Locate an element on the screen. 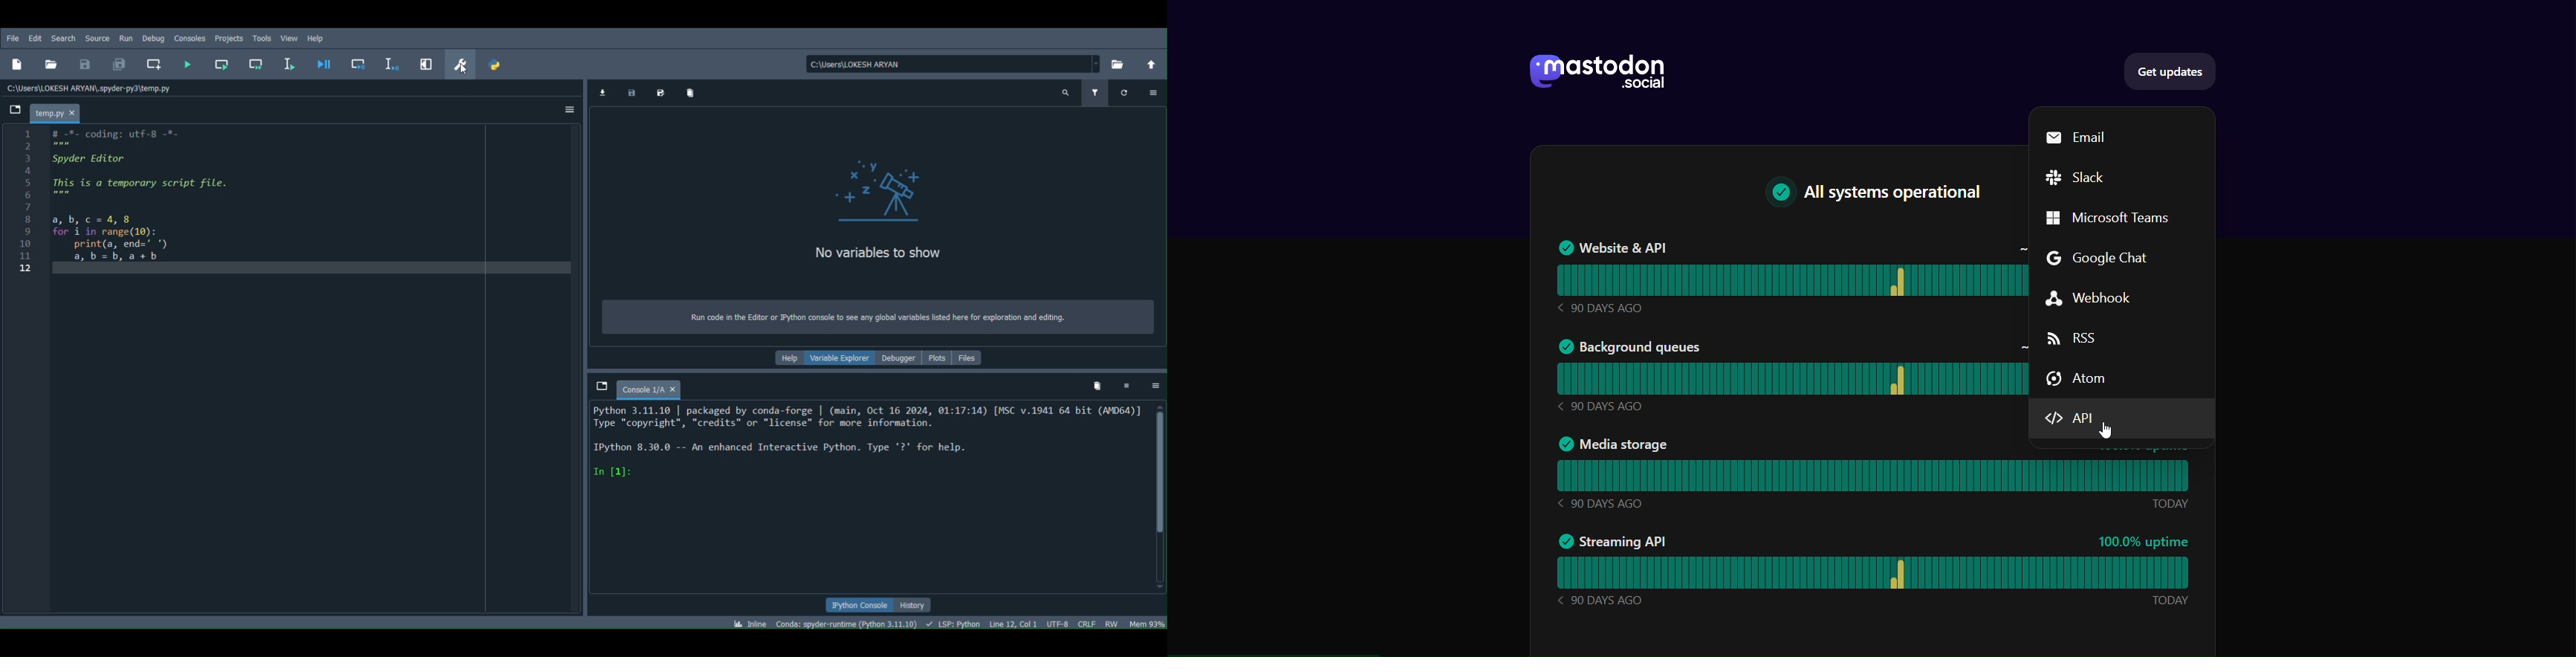 Image resolution: width=2576 pixels, height=672 pixels. Scrollbar is located at coordinates (1160, 497).